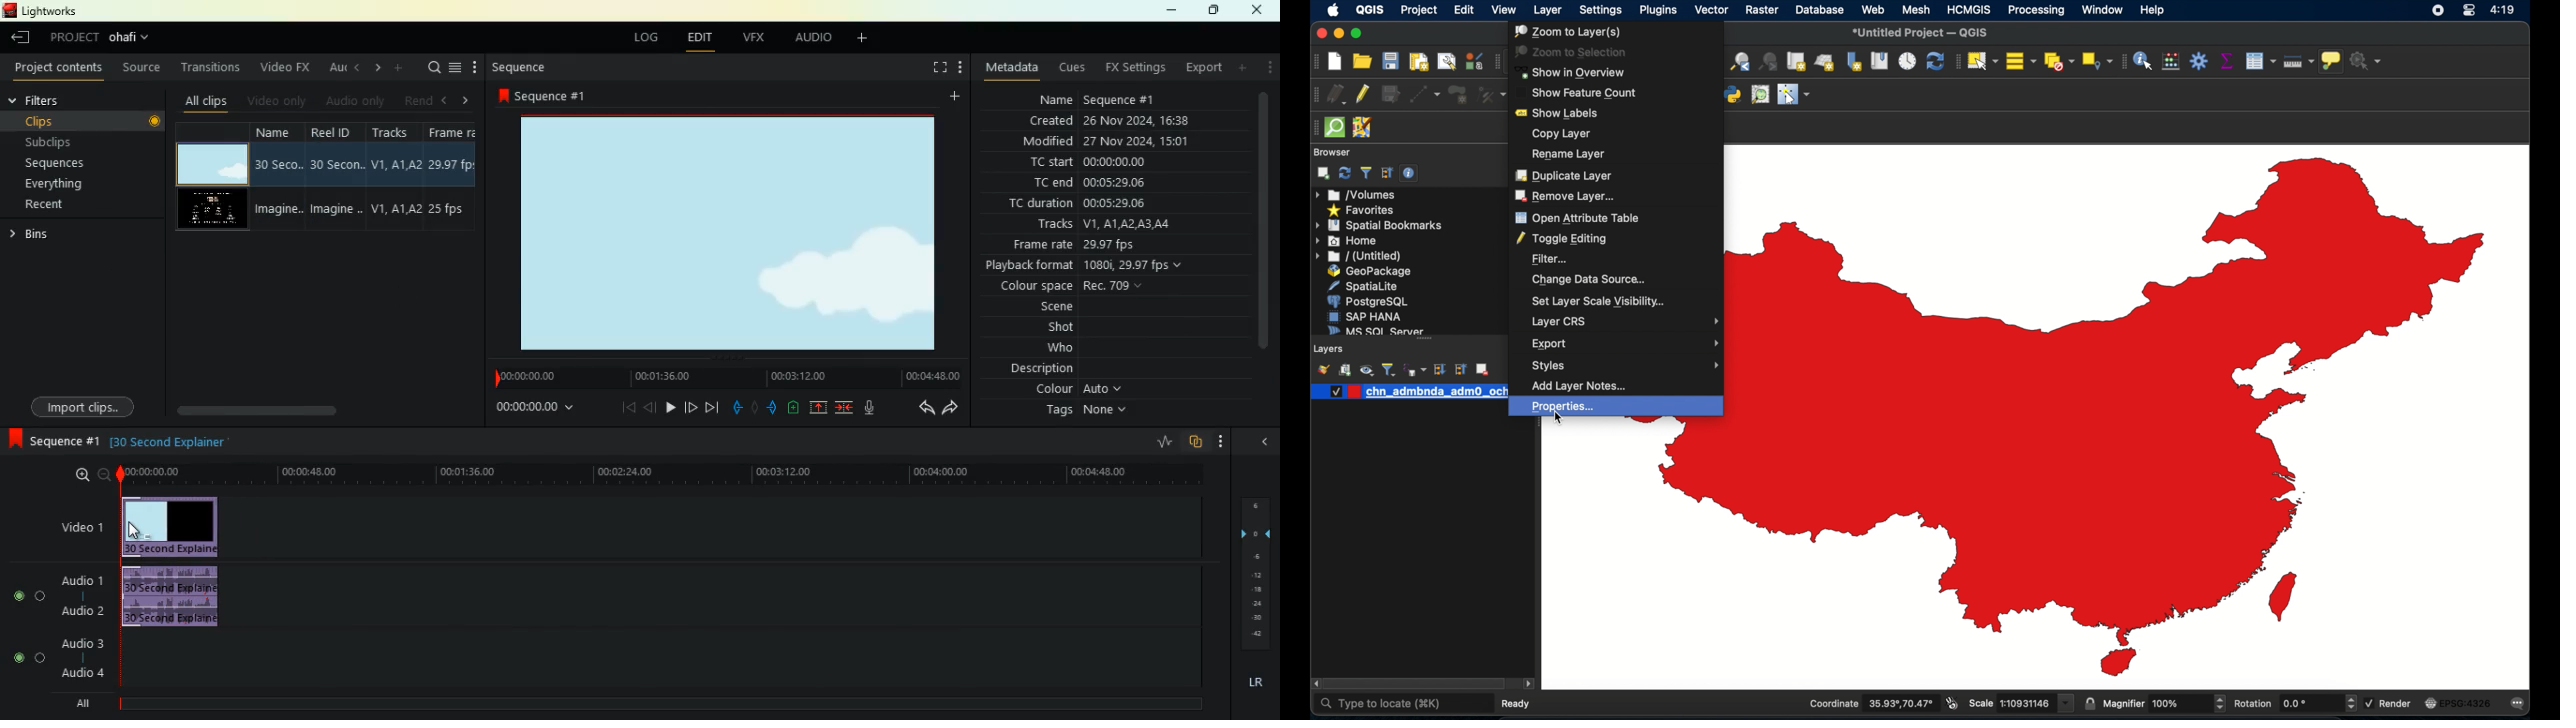 This screenshot has height=728, width=2576. I want to click on merge, so click(843, 407).